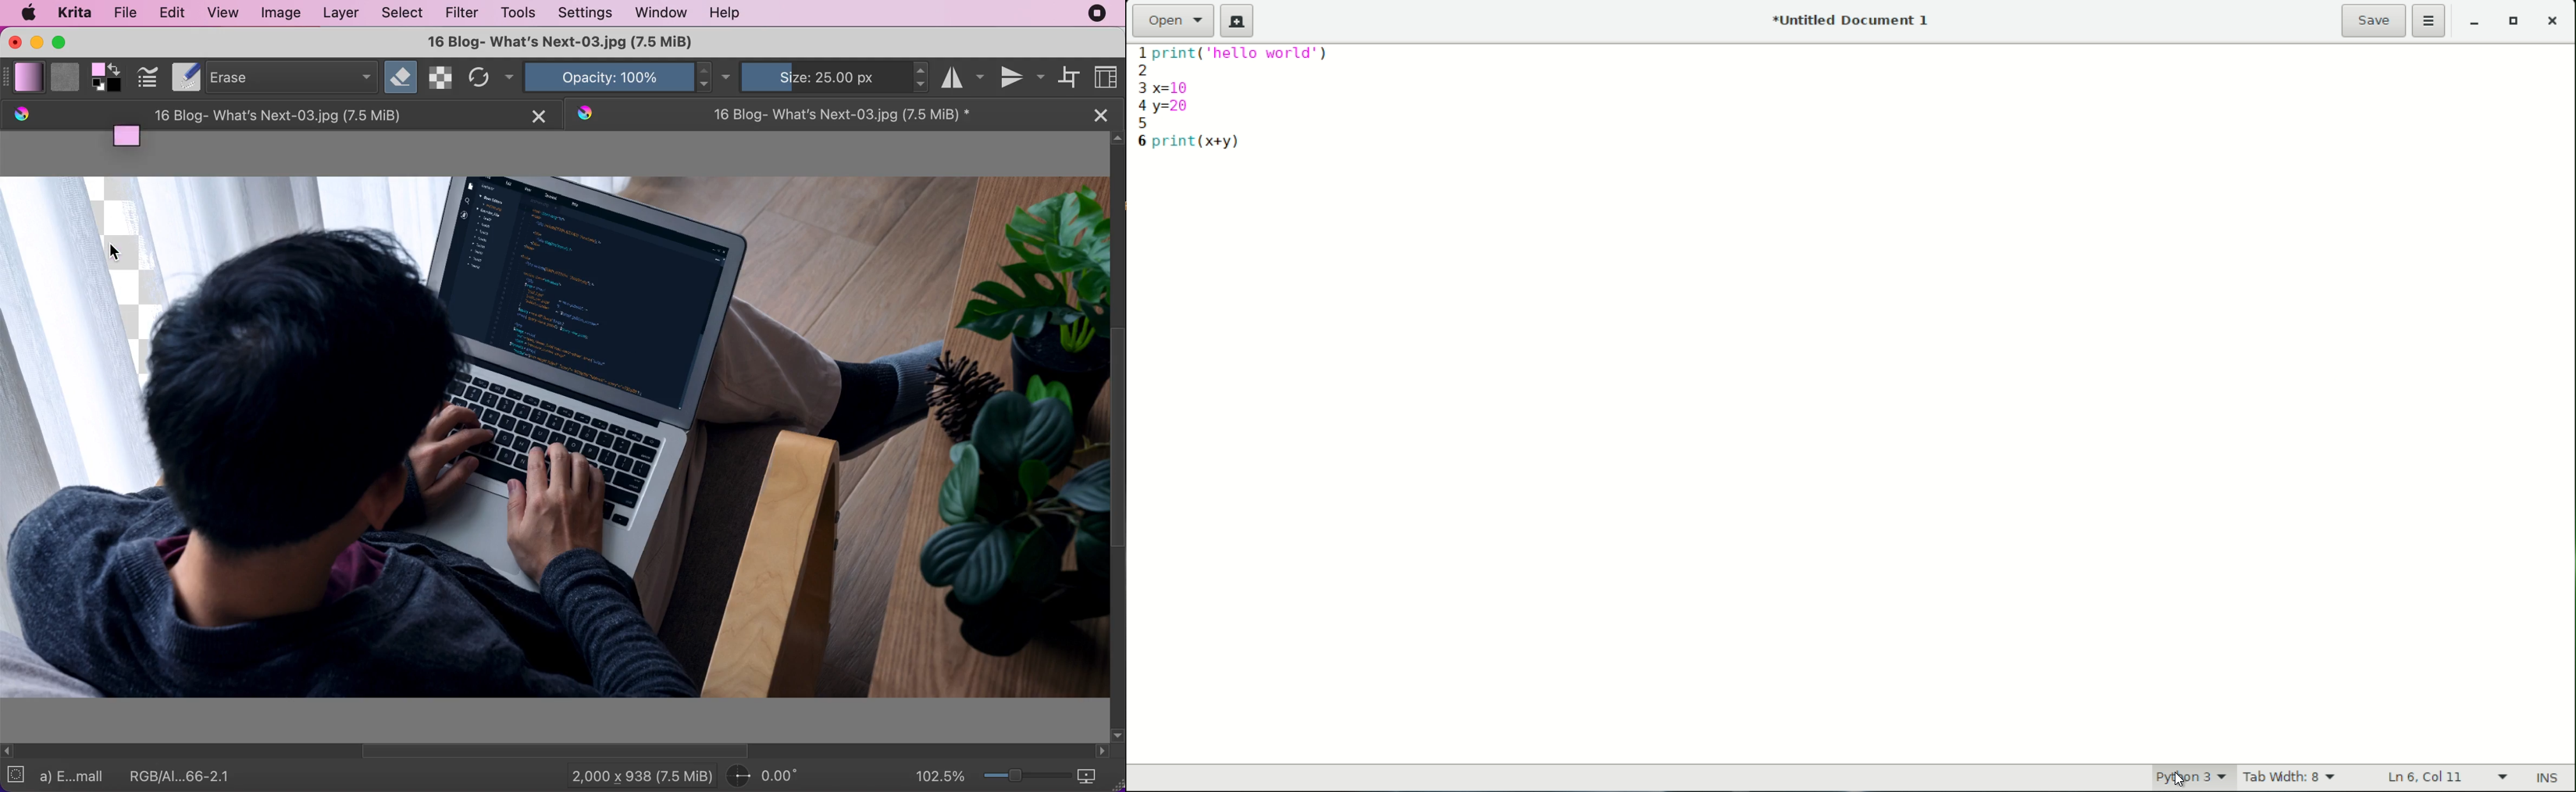 The height and width of the screenshot is (812, 2576). What do you see at coordinates (2549, 779) in the screenshot?
I see `ins` at bounding box center [2549, 779].